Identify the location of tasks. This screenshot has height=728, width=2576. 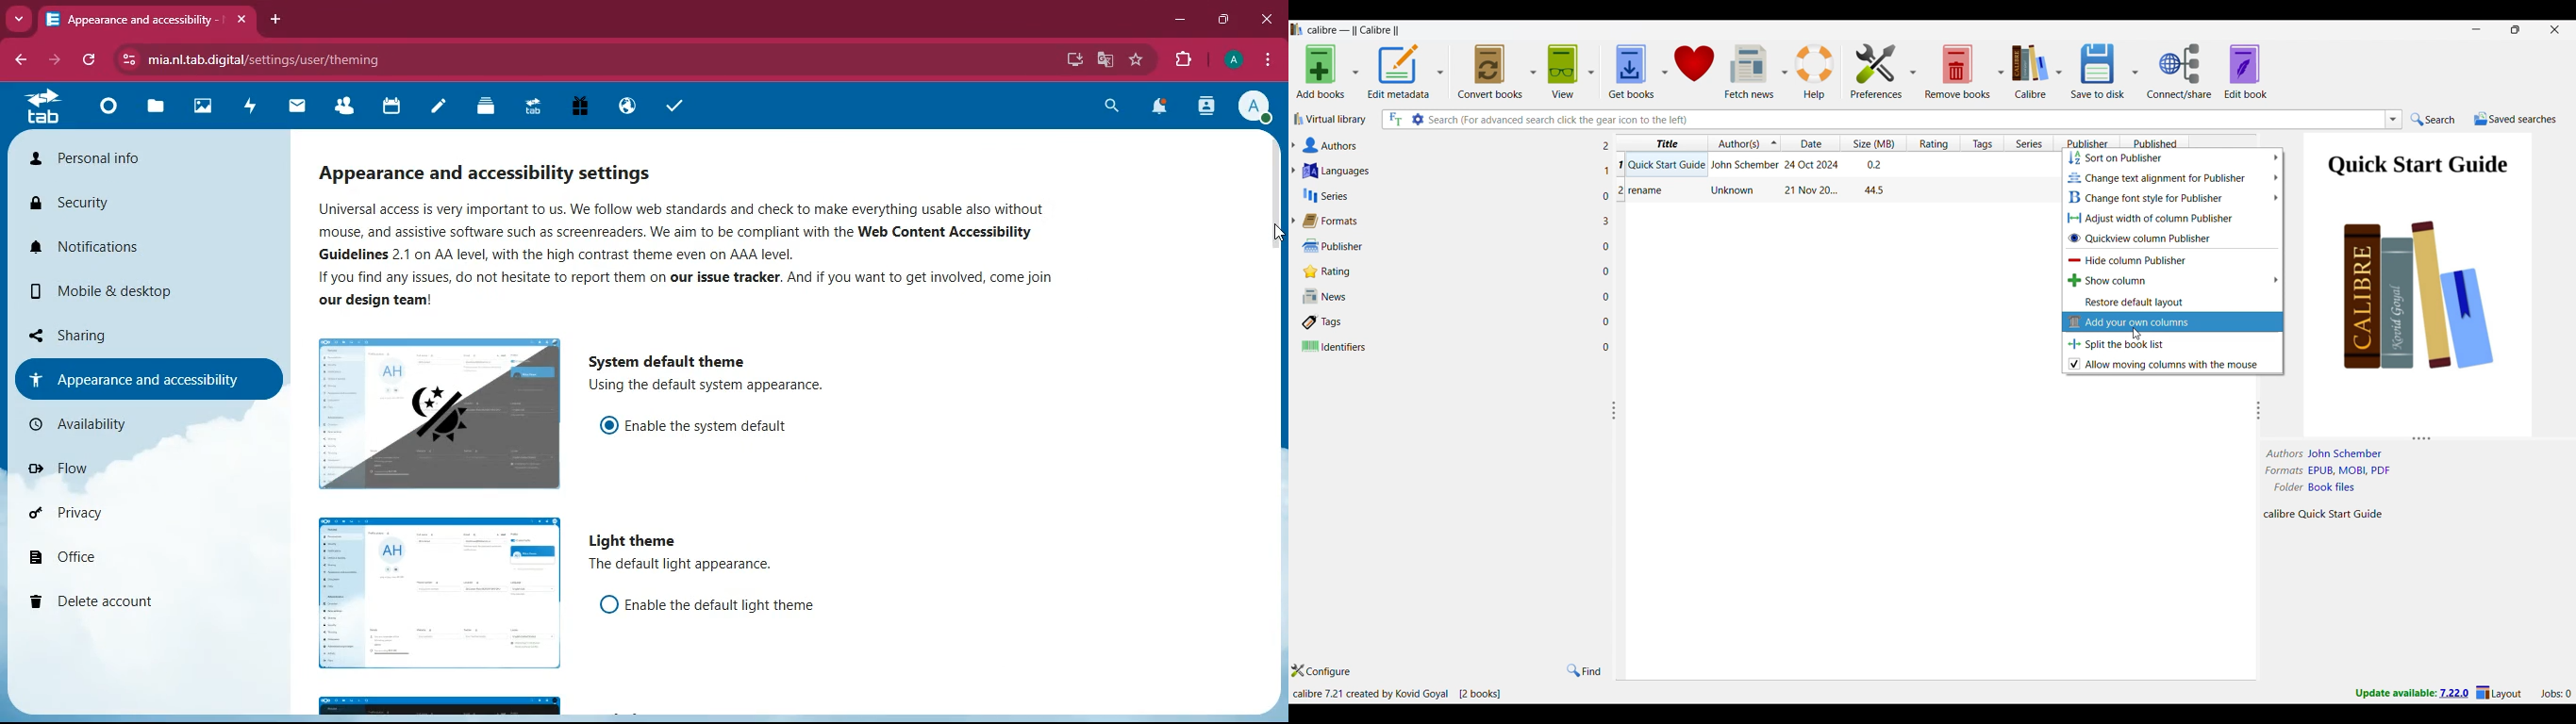
(674, 107).